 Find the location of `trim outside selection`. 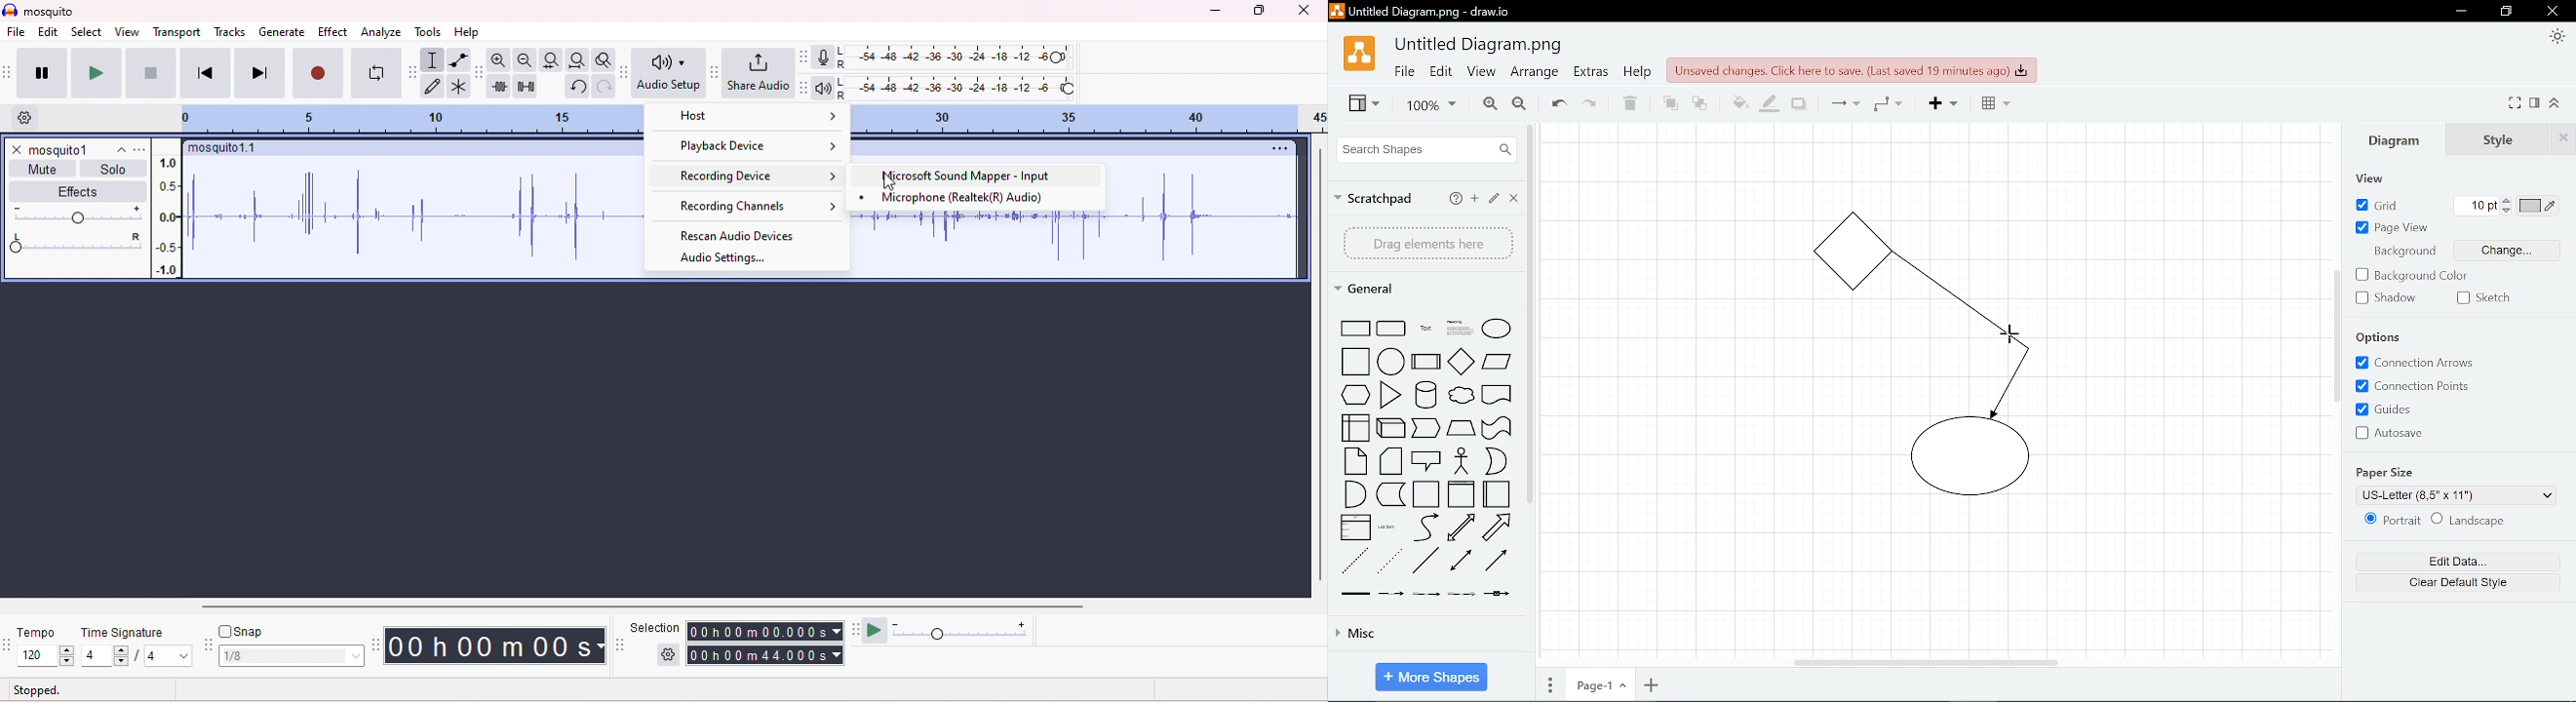

trim outside selection is located at coordinates (501, 87).